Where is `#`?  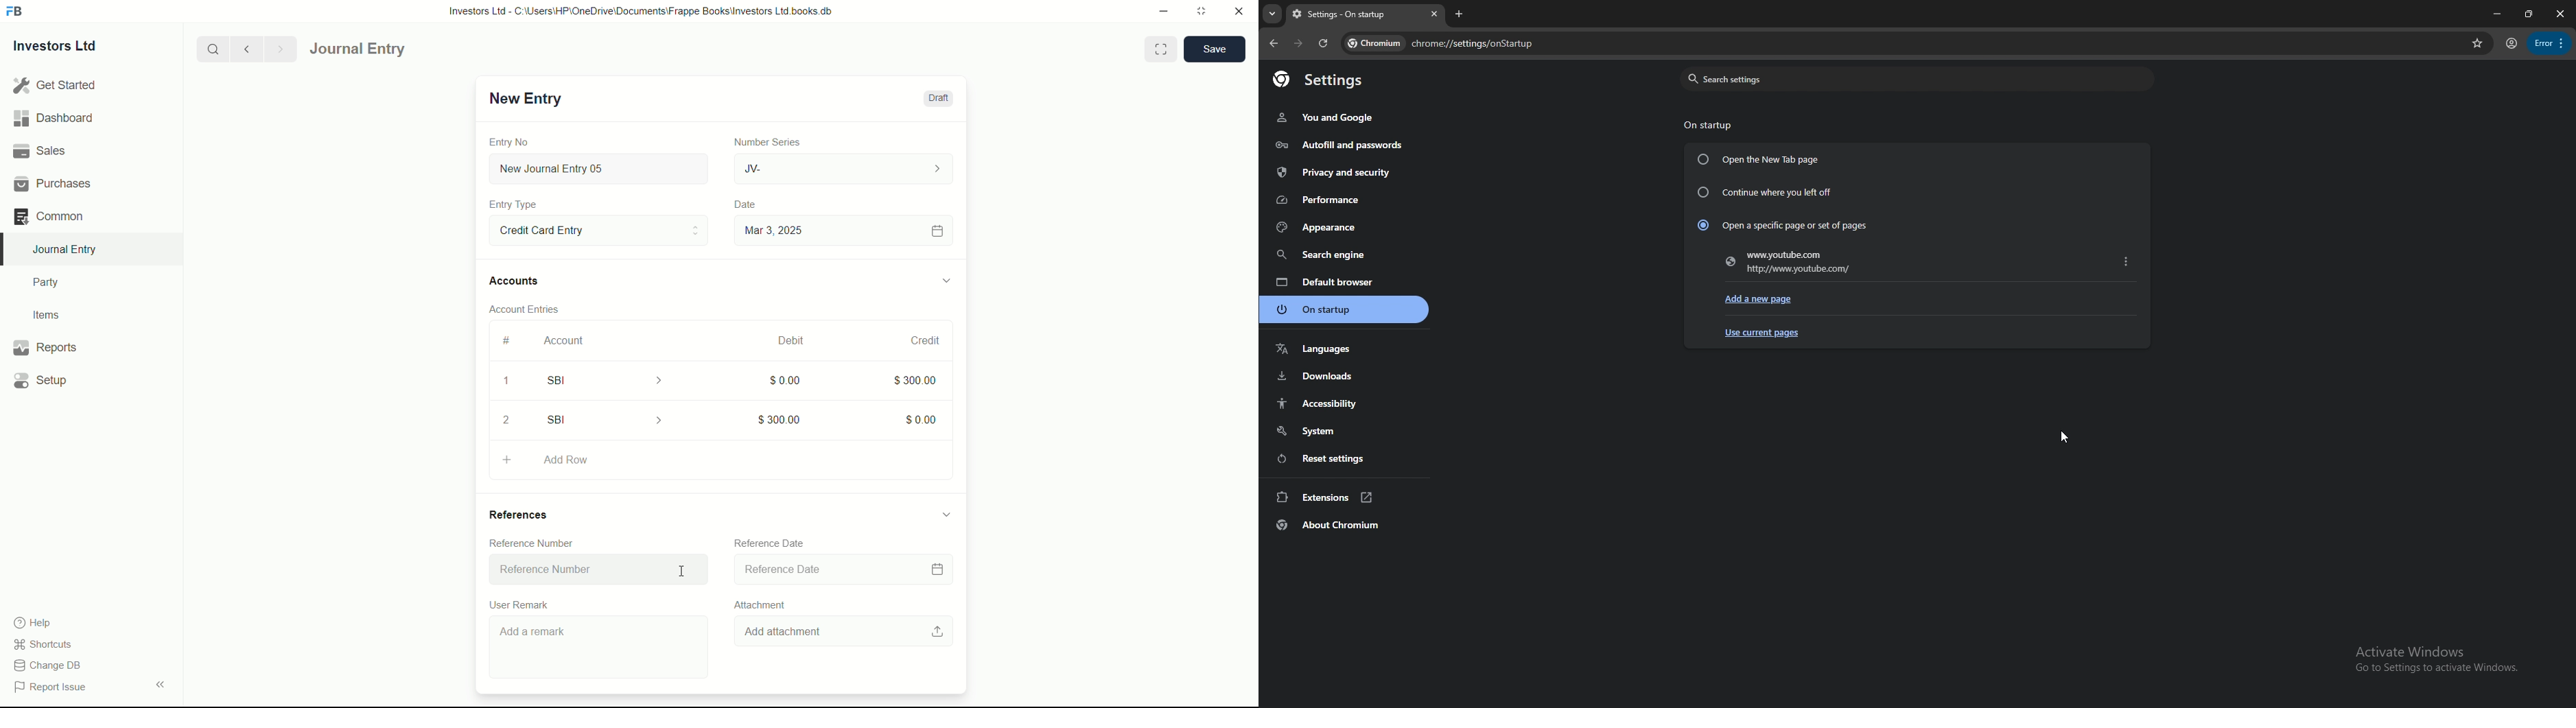
# is located at coordinates (508, 340).